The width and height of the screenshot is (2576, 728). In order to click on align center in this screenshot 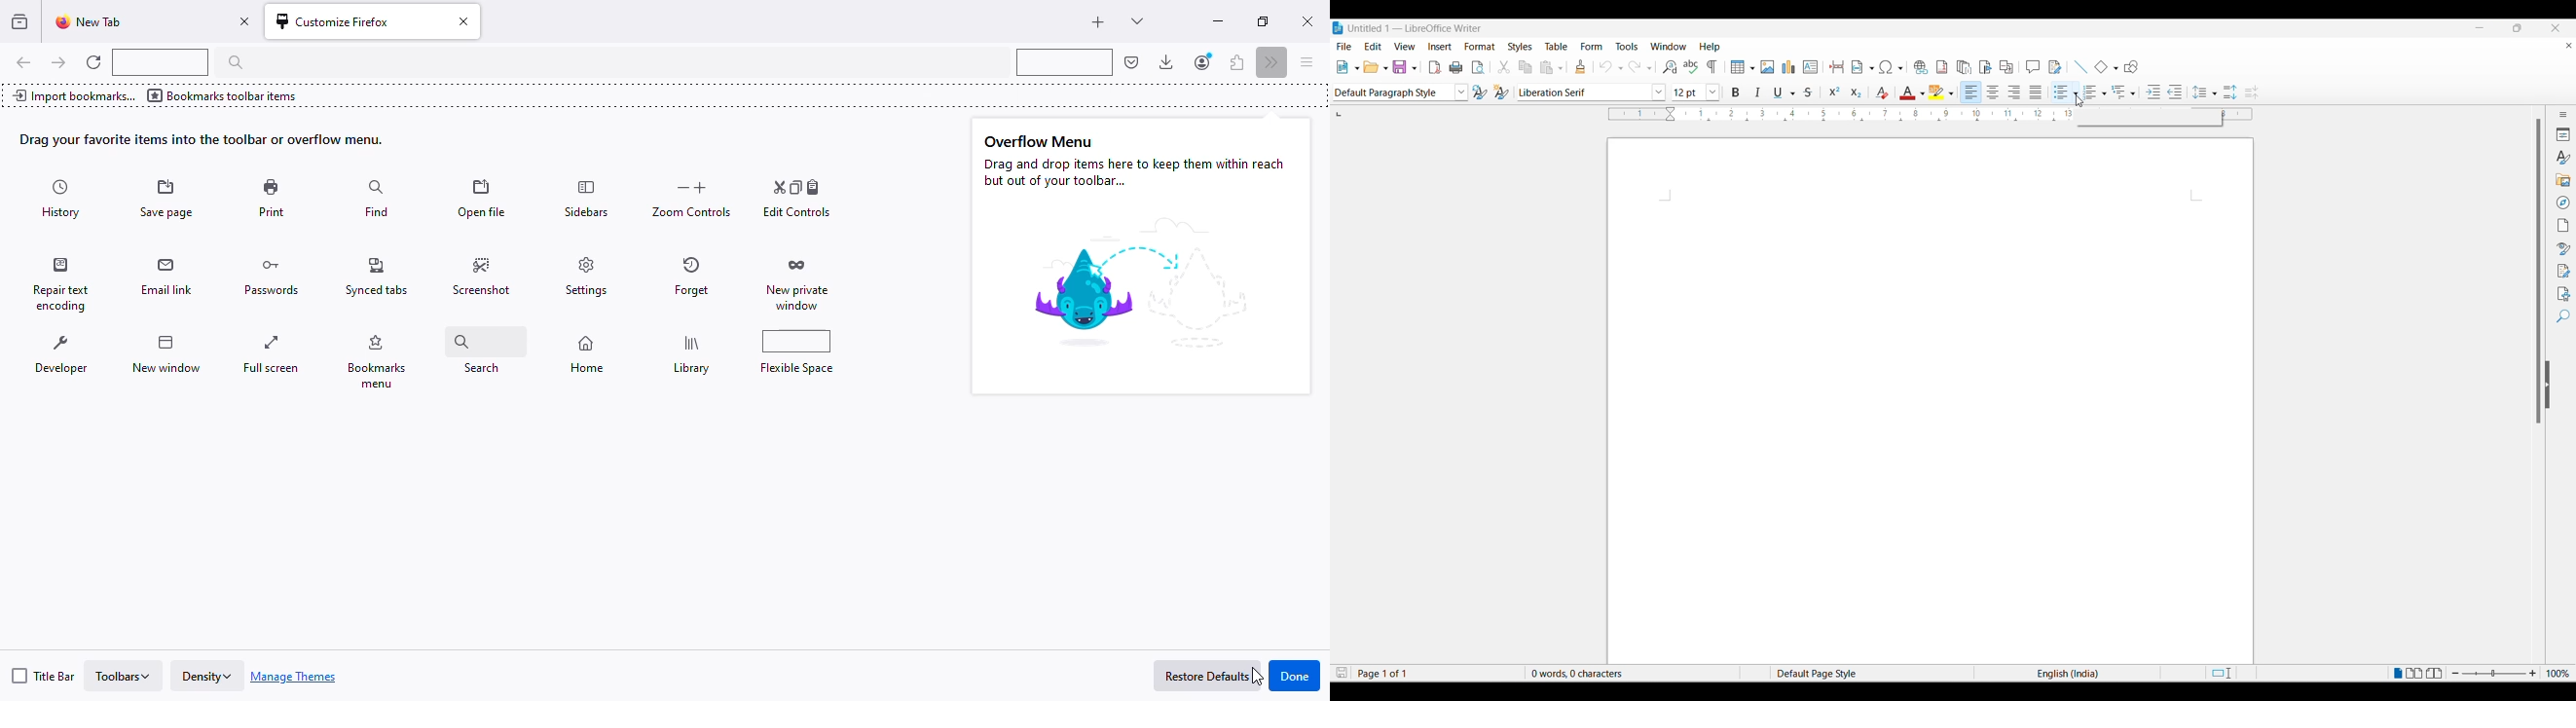, I will do `click(1994, 92)`.